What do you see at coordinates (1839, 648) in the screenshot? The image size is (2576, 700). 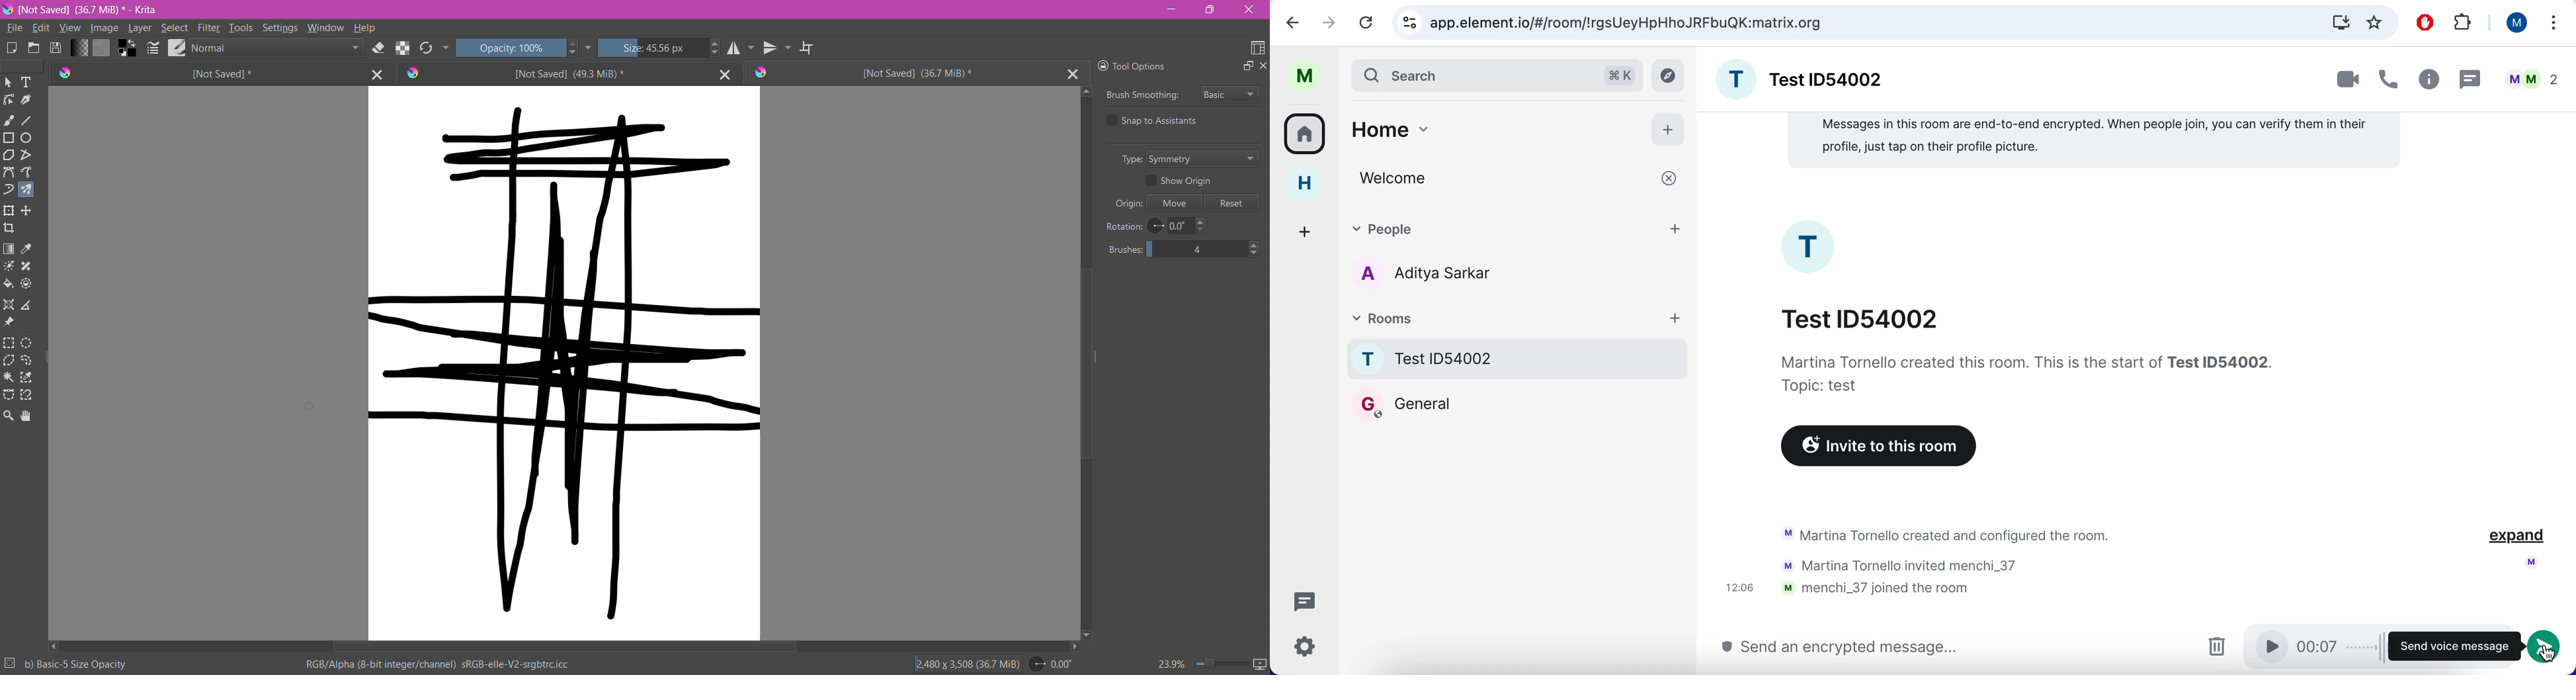 I see `send an encrypted message` at bounding box center [1839, 648].